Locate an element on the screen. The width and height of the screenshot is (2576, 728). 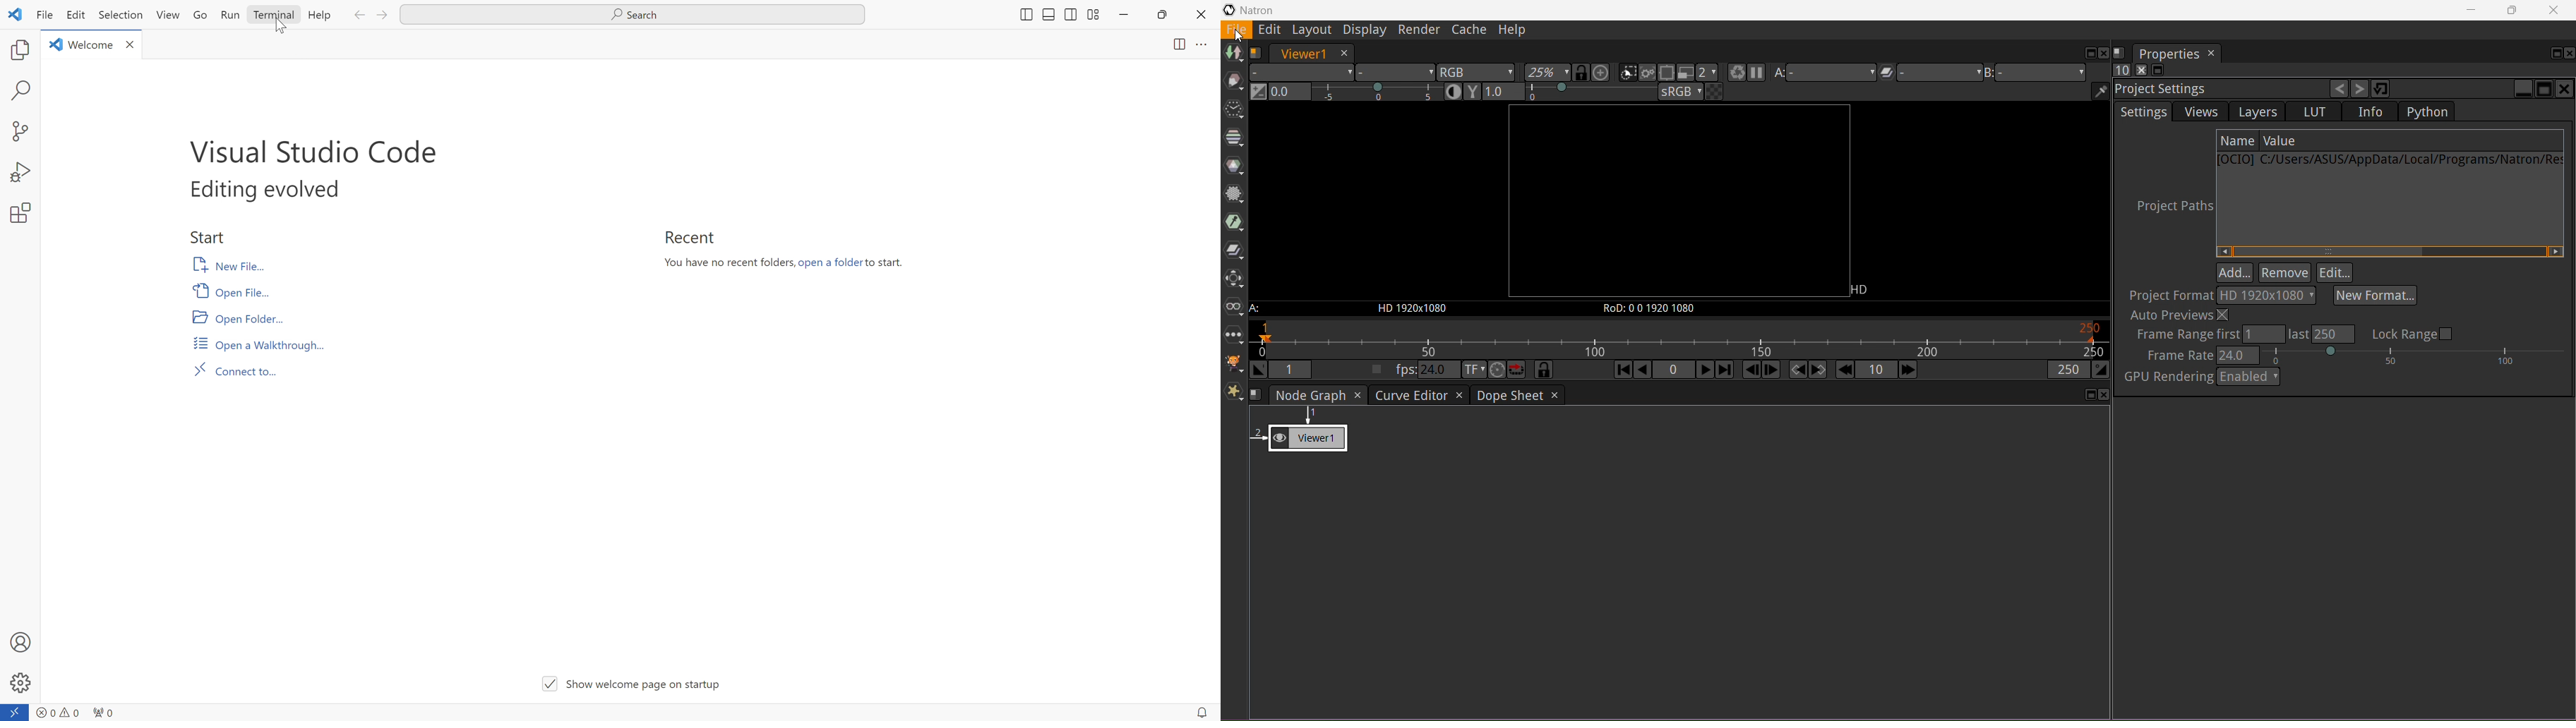
Close is located at coordinates (2563, 88).